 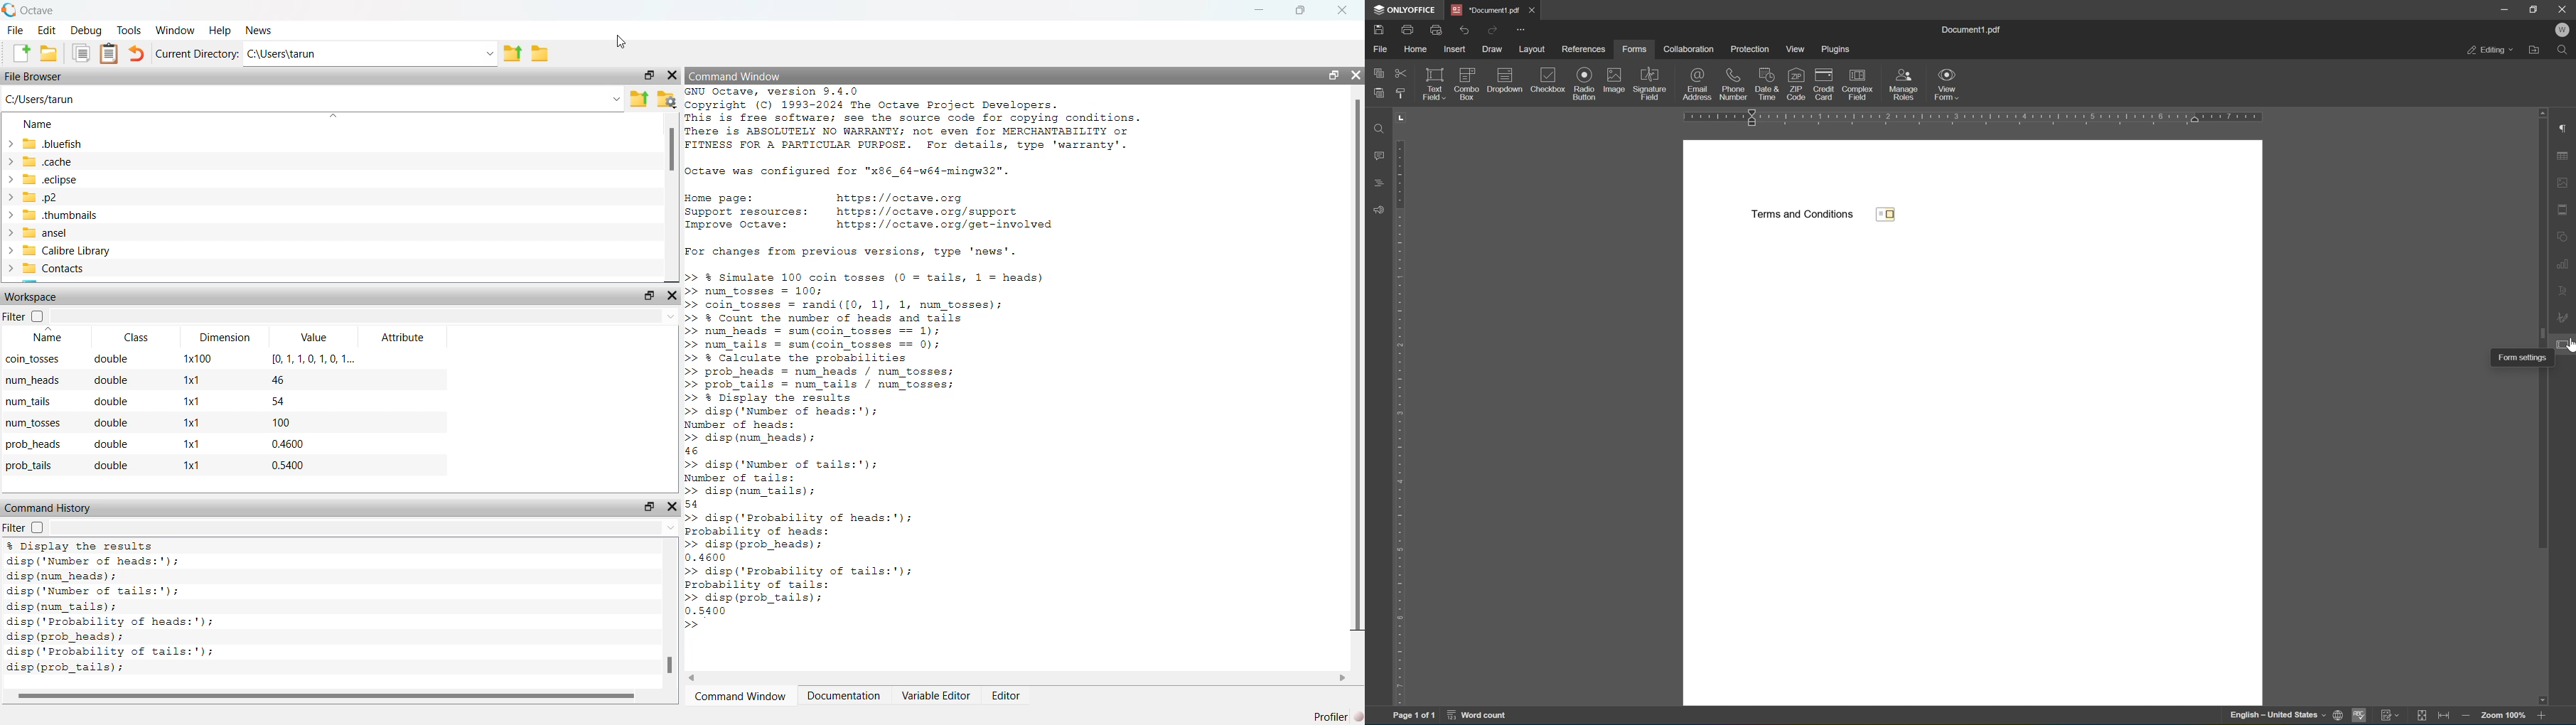 I want to click on close, so click(x=1356, y=75).